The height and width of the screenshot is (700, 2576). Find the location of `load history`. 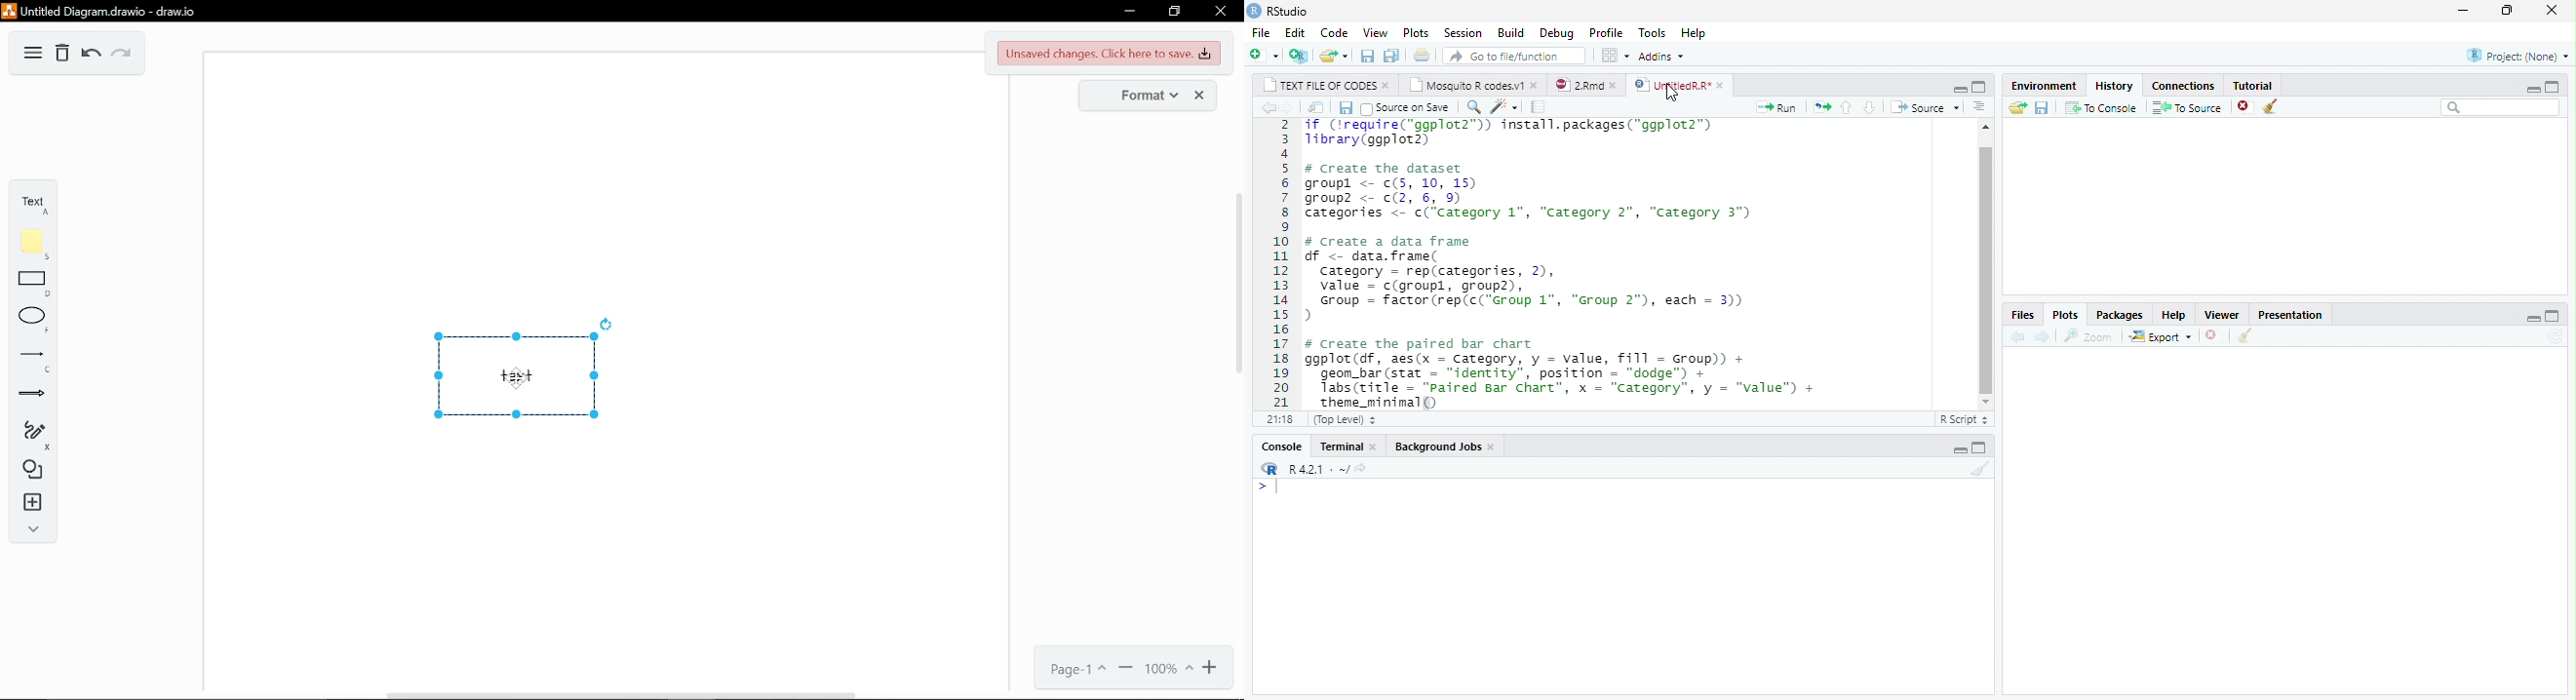

load history is located at coordinates (2016, 105).